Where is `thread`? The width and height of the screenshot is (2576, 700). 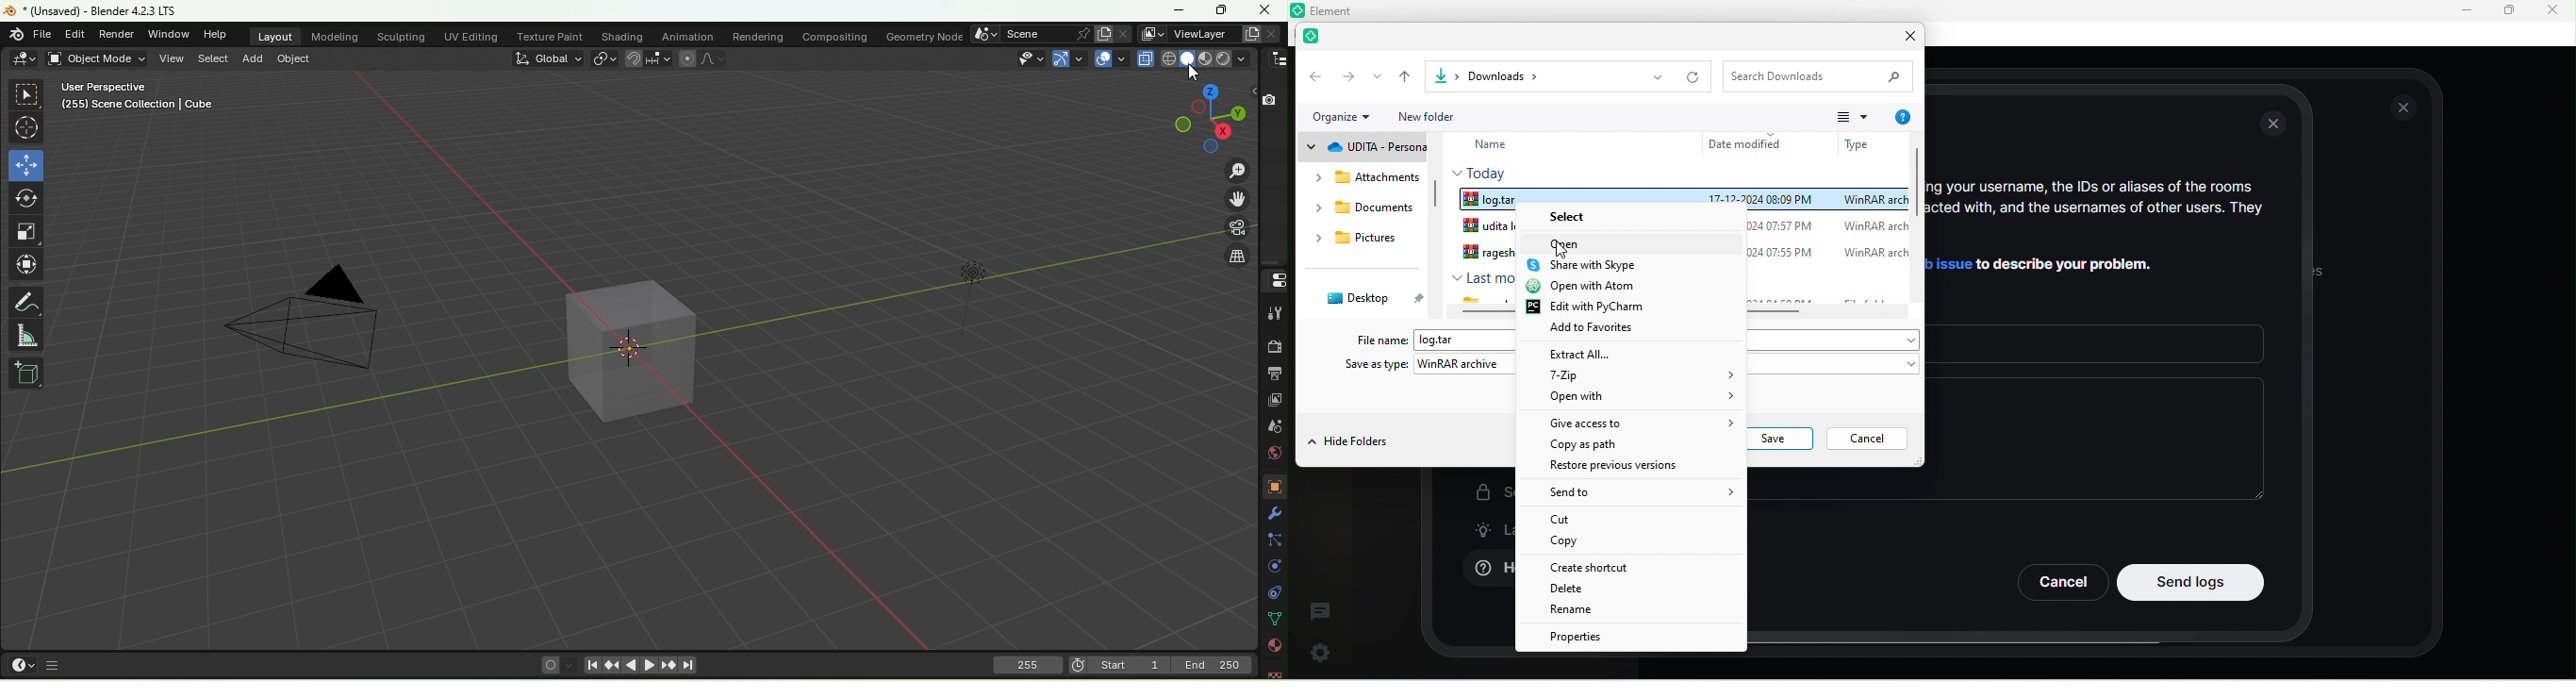
thread is located at coordinates (1320, 610).